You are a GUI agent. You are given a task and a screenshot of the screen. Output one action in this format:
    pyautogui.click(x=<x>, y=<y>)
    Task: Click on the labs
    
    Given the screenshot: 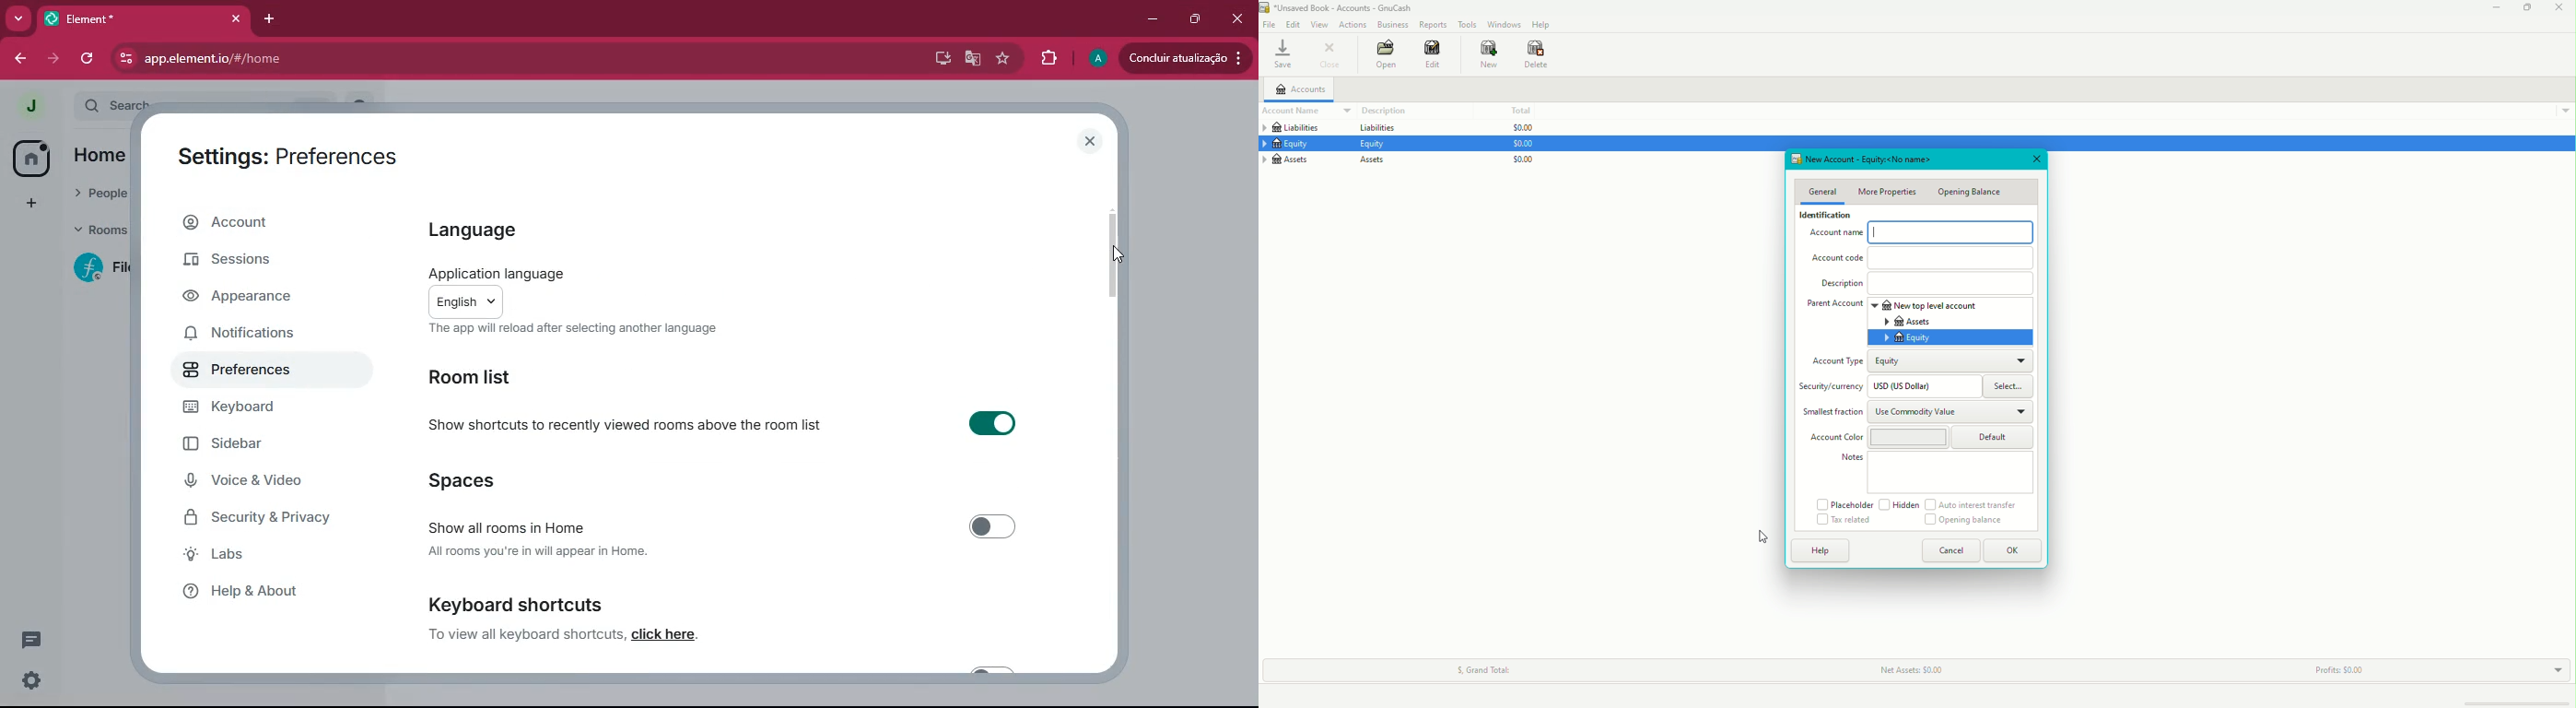 What is the action you would take?
    pyautogui.click(x=257, y=559)
    